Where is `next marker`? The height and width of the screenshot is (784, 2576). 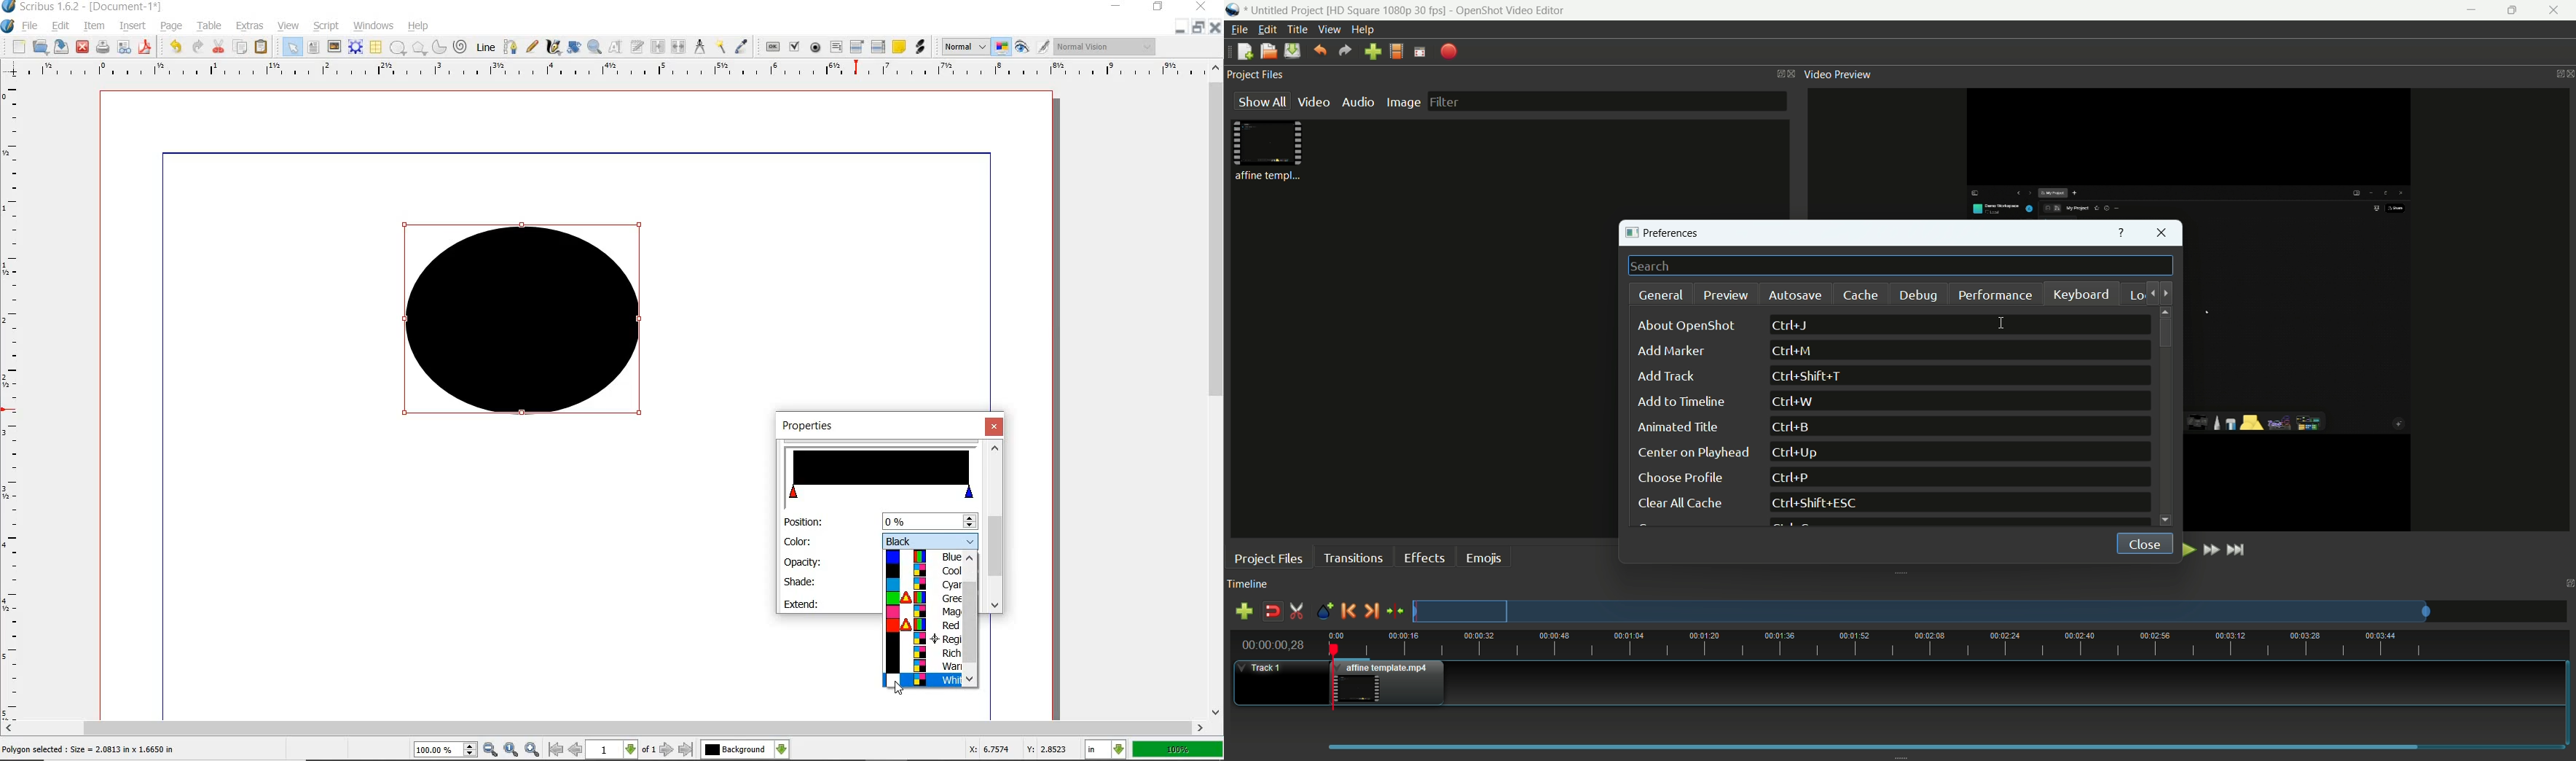 next marker is located at coordinates (1371, 610).